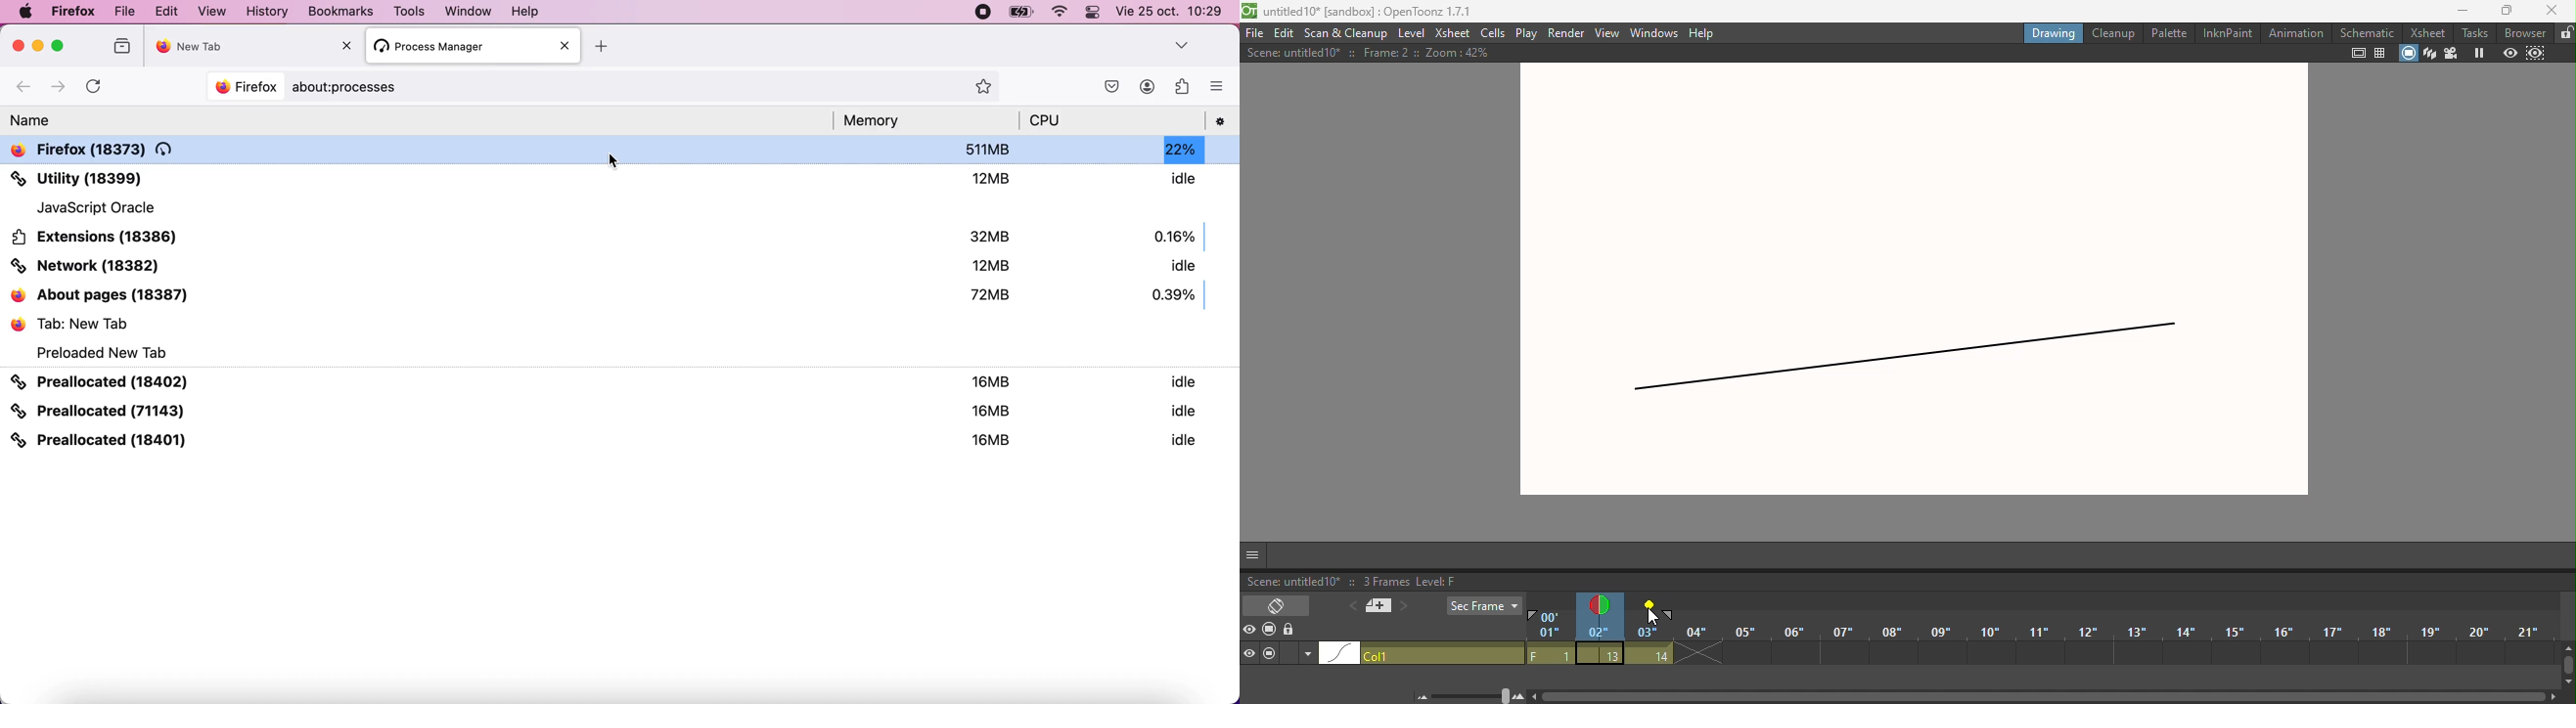  Describe the element at coordinates (620, 381) in the screenshot. I see `Prellocated` at that location.